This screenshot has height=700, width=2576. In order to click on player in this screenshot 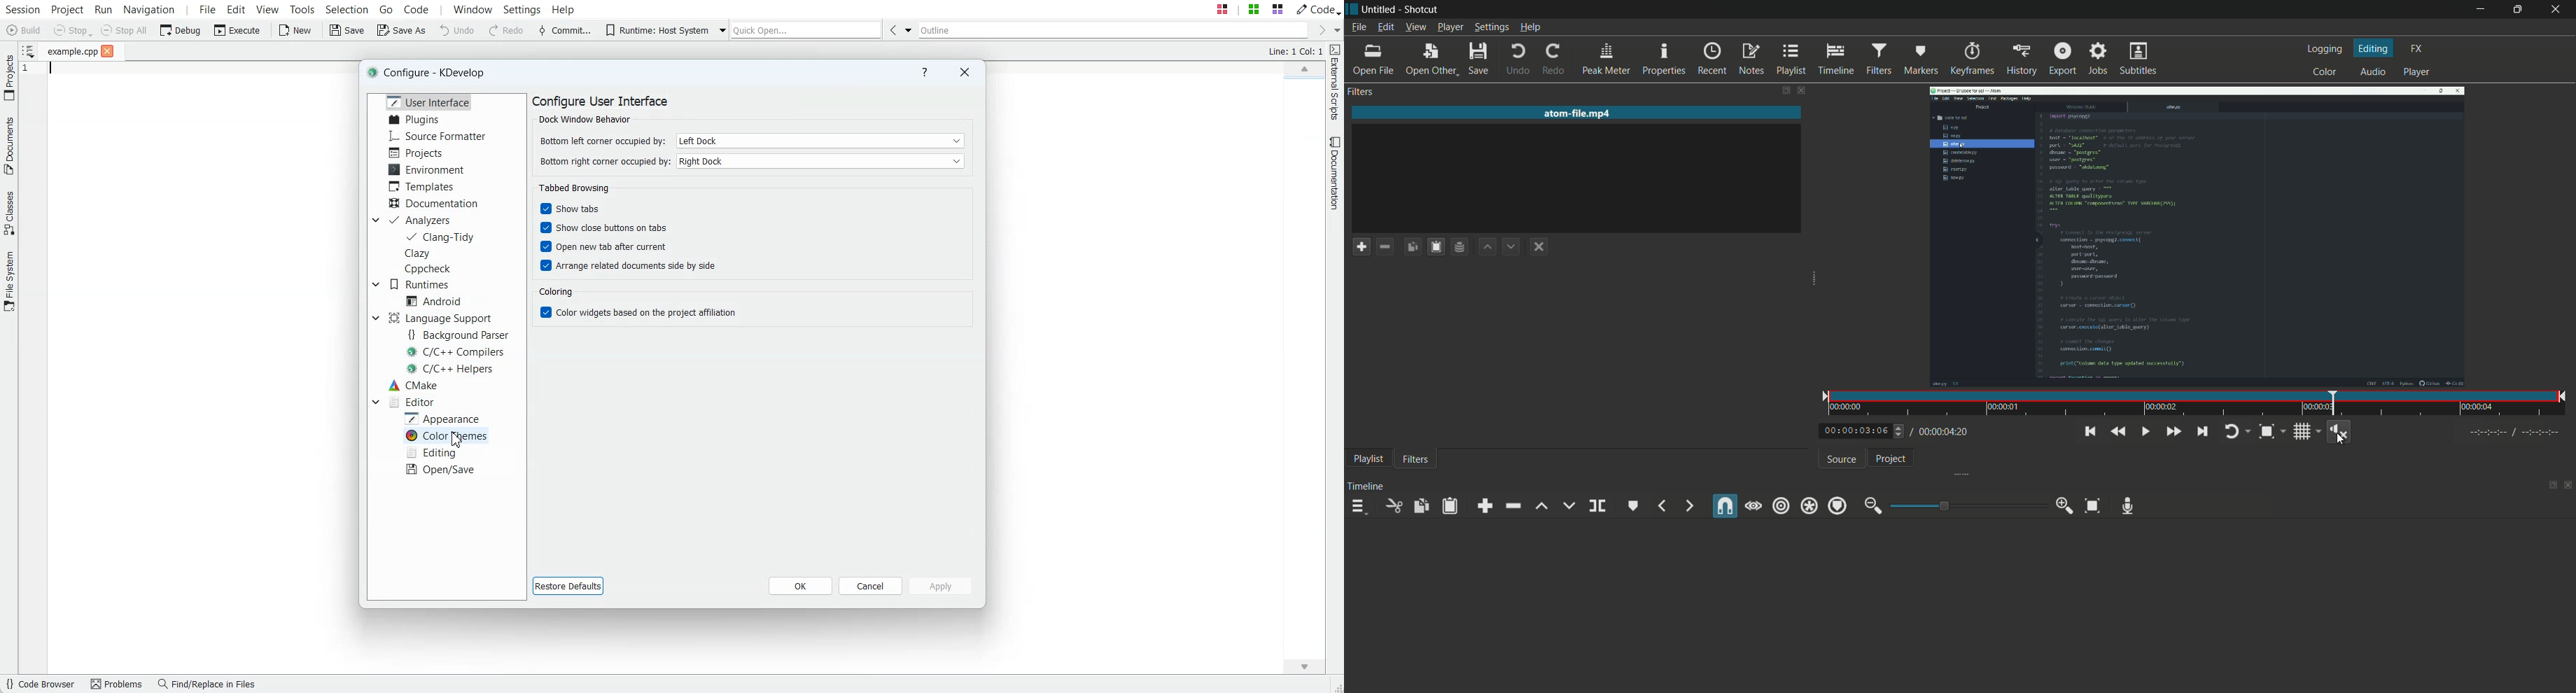, I will do `click(2418, 71)`.